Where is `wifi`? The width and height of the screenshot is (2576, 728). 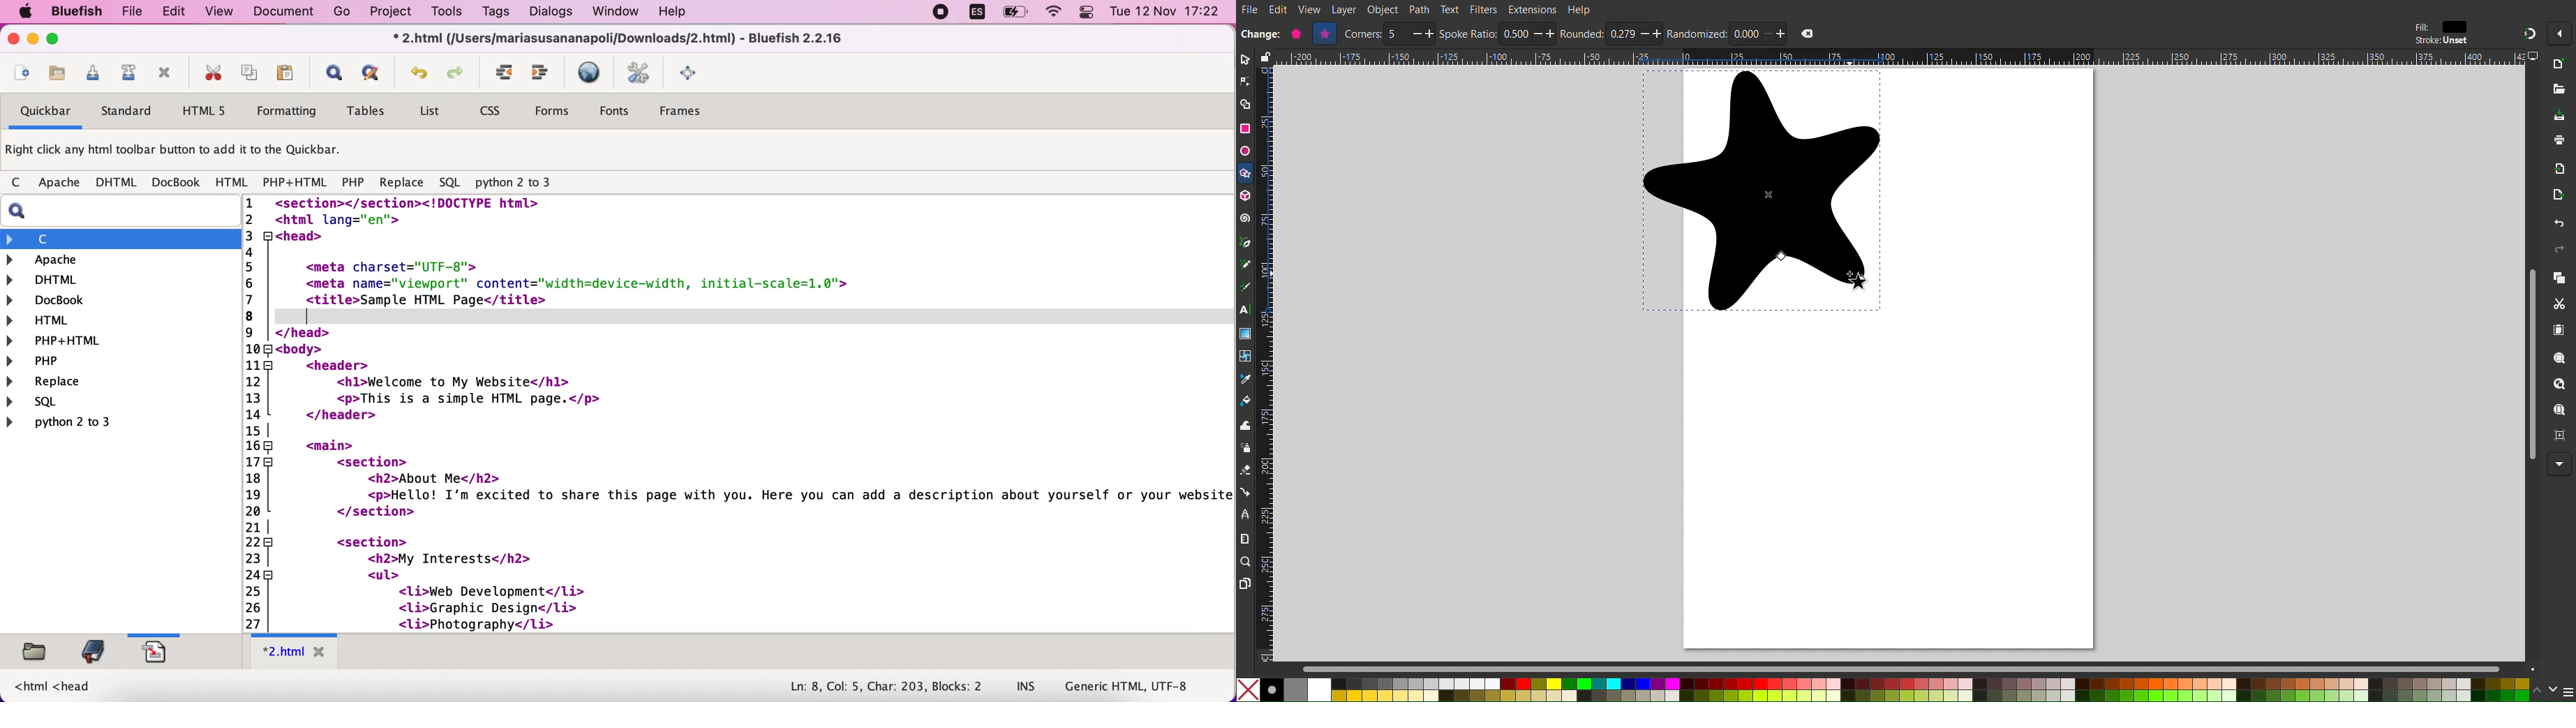
wifi is located at coordinates (1055, 14).